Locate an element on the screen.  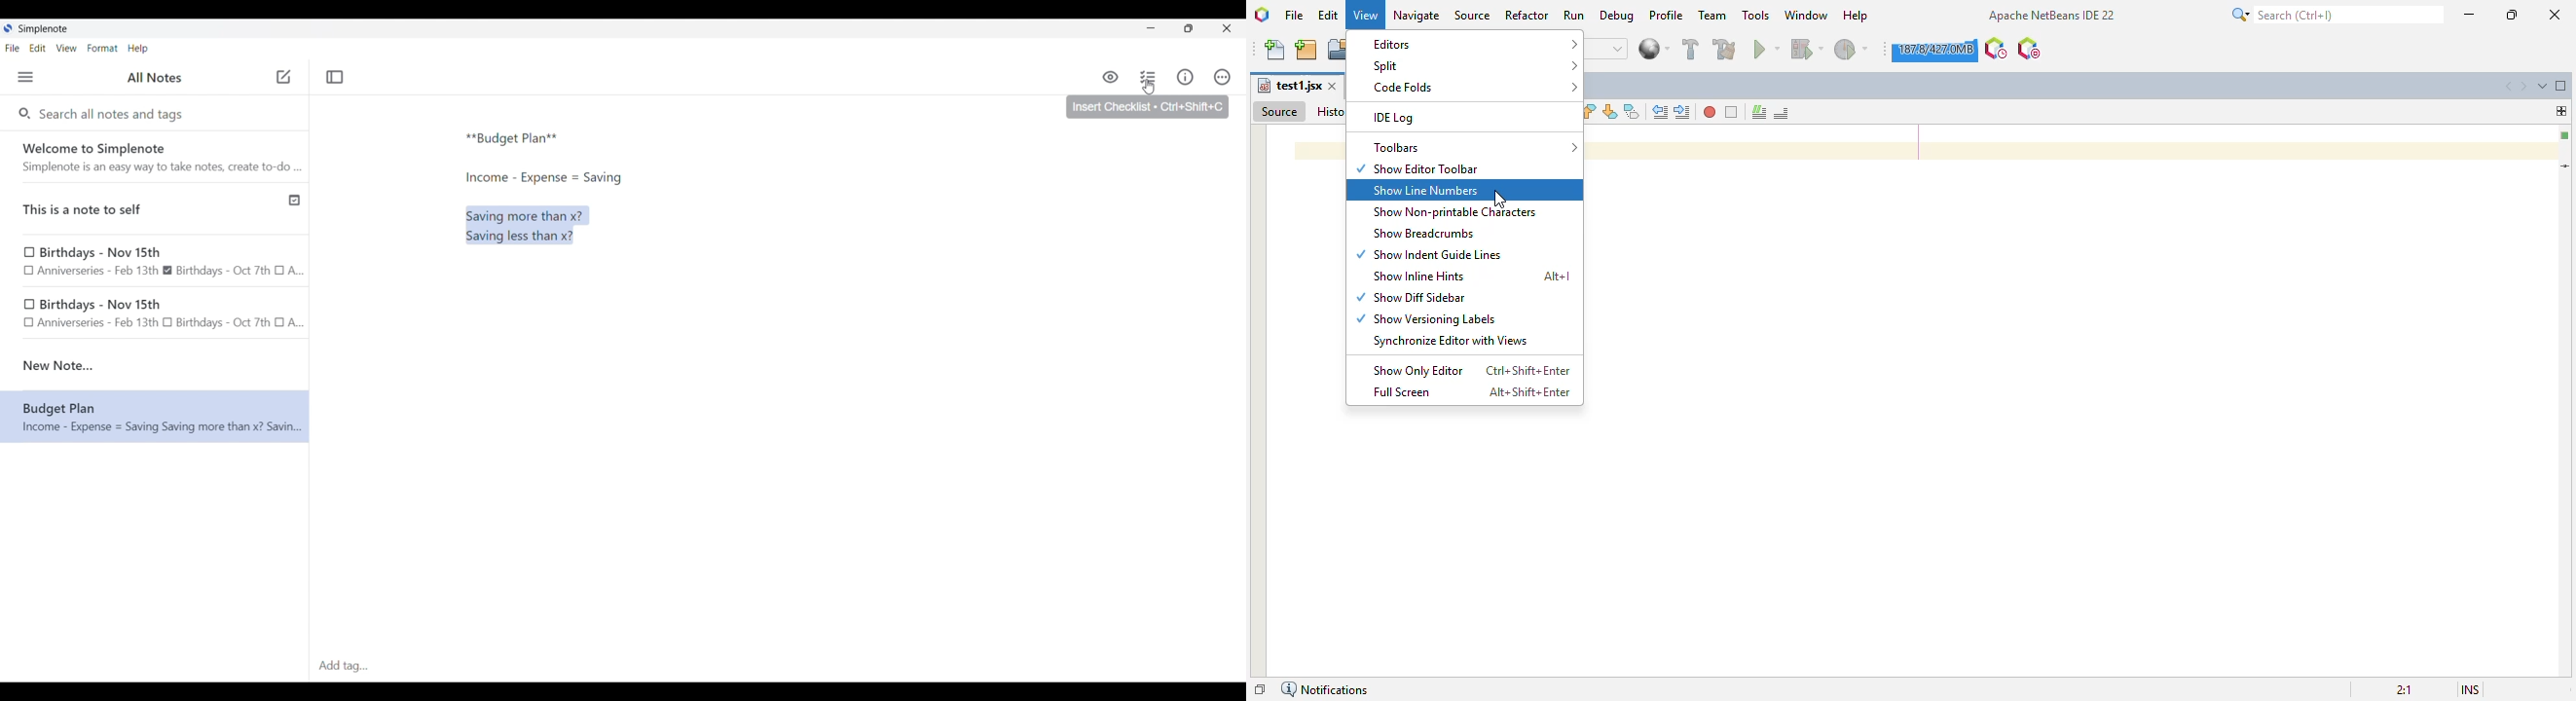
Show interface in a smaller tab is located at coordinates (1188, 29).